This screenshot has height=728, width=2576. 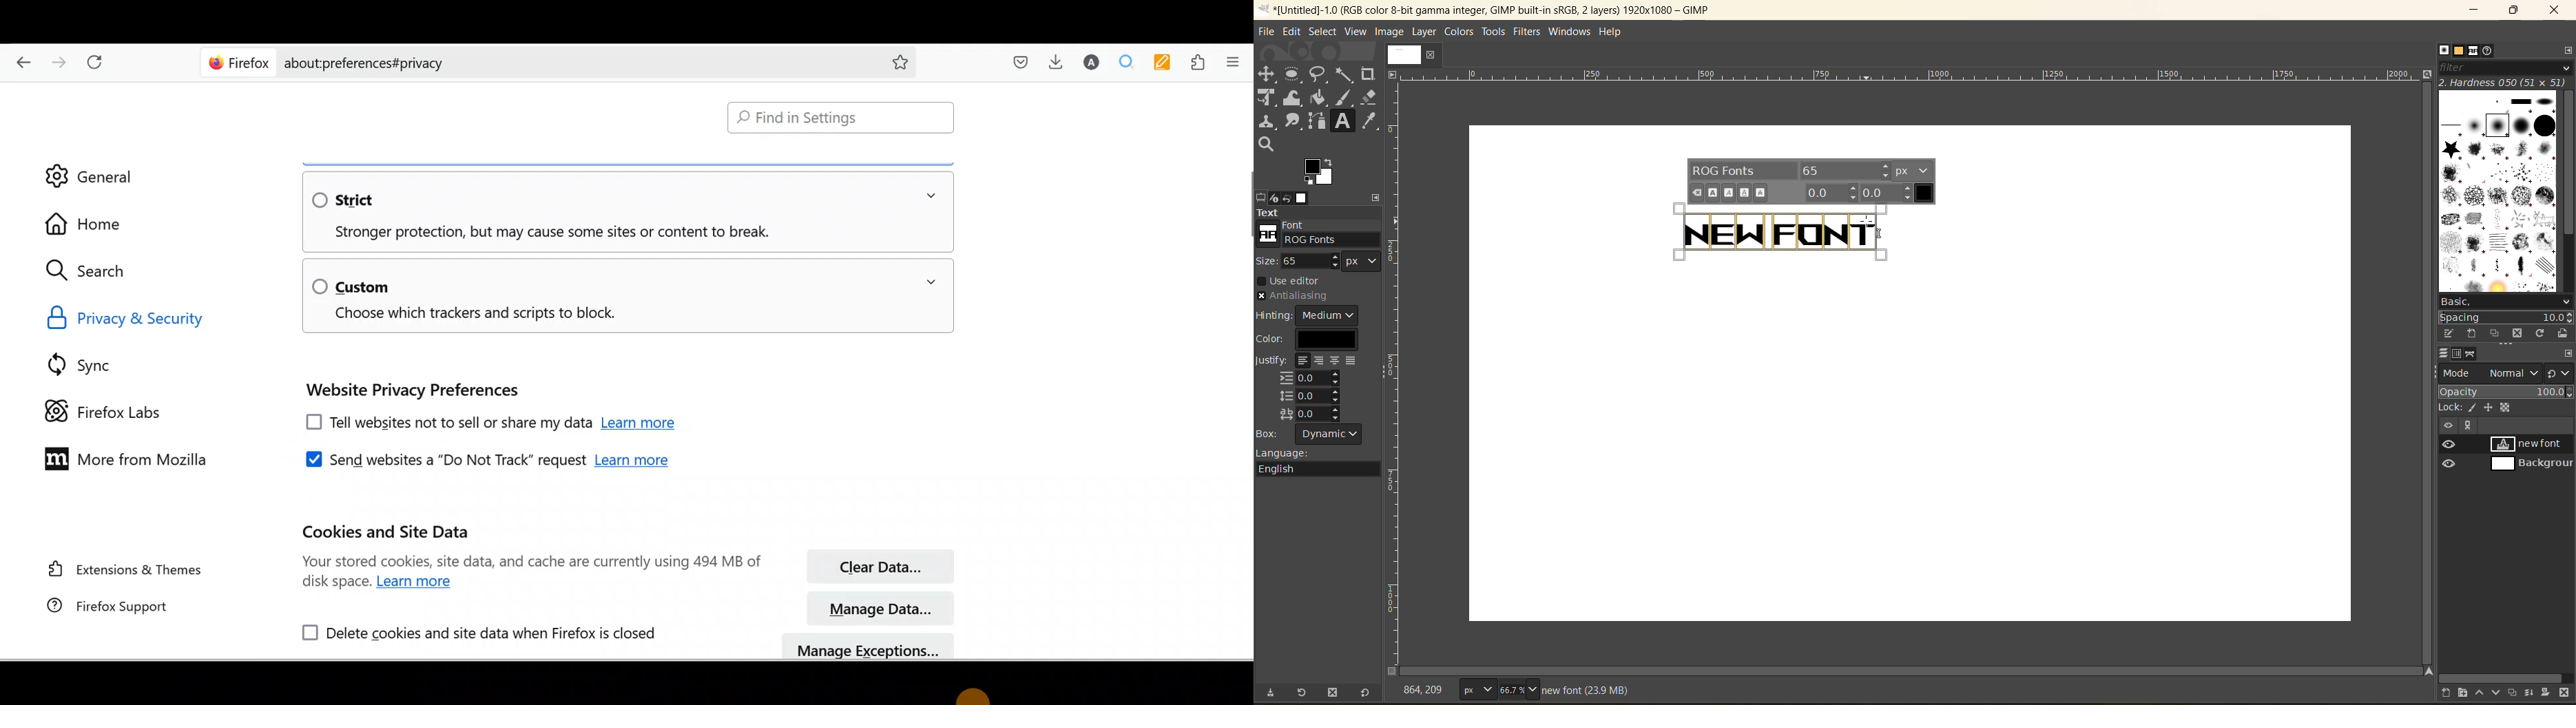 What do you see at coordinates (336, 583) in the screenshot?
I see `disk space.` at bounding box center [336, 583].